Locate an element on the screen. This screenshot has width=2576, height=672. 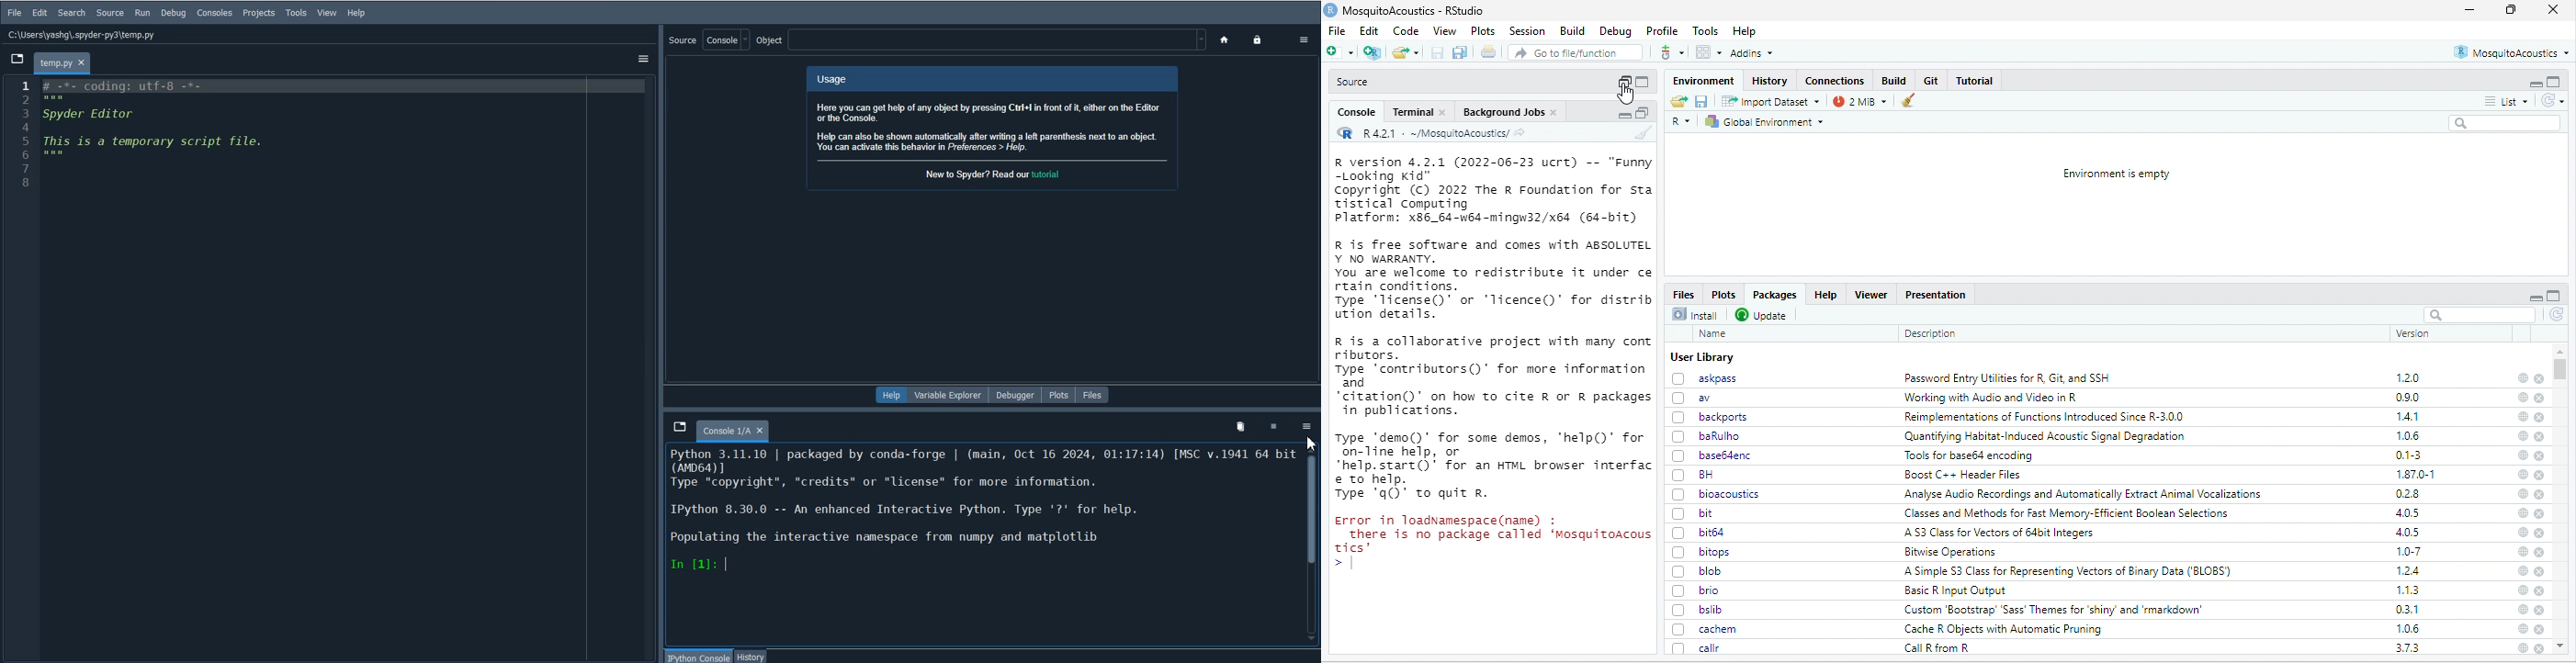
User Library is located at coordinates (1703, 357).